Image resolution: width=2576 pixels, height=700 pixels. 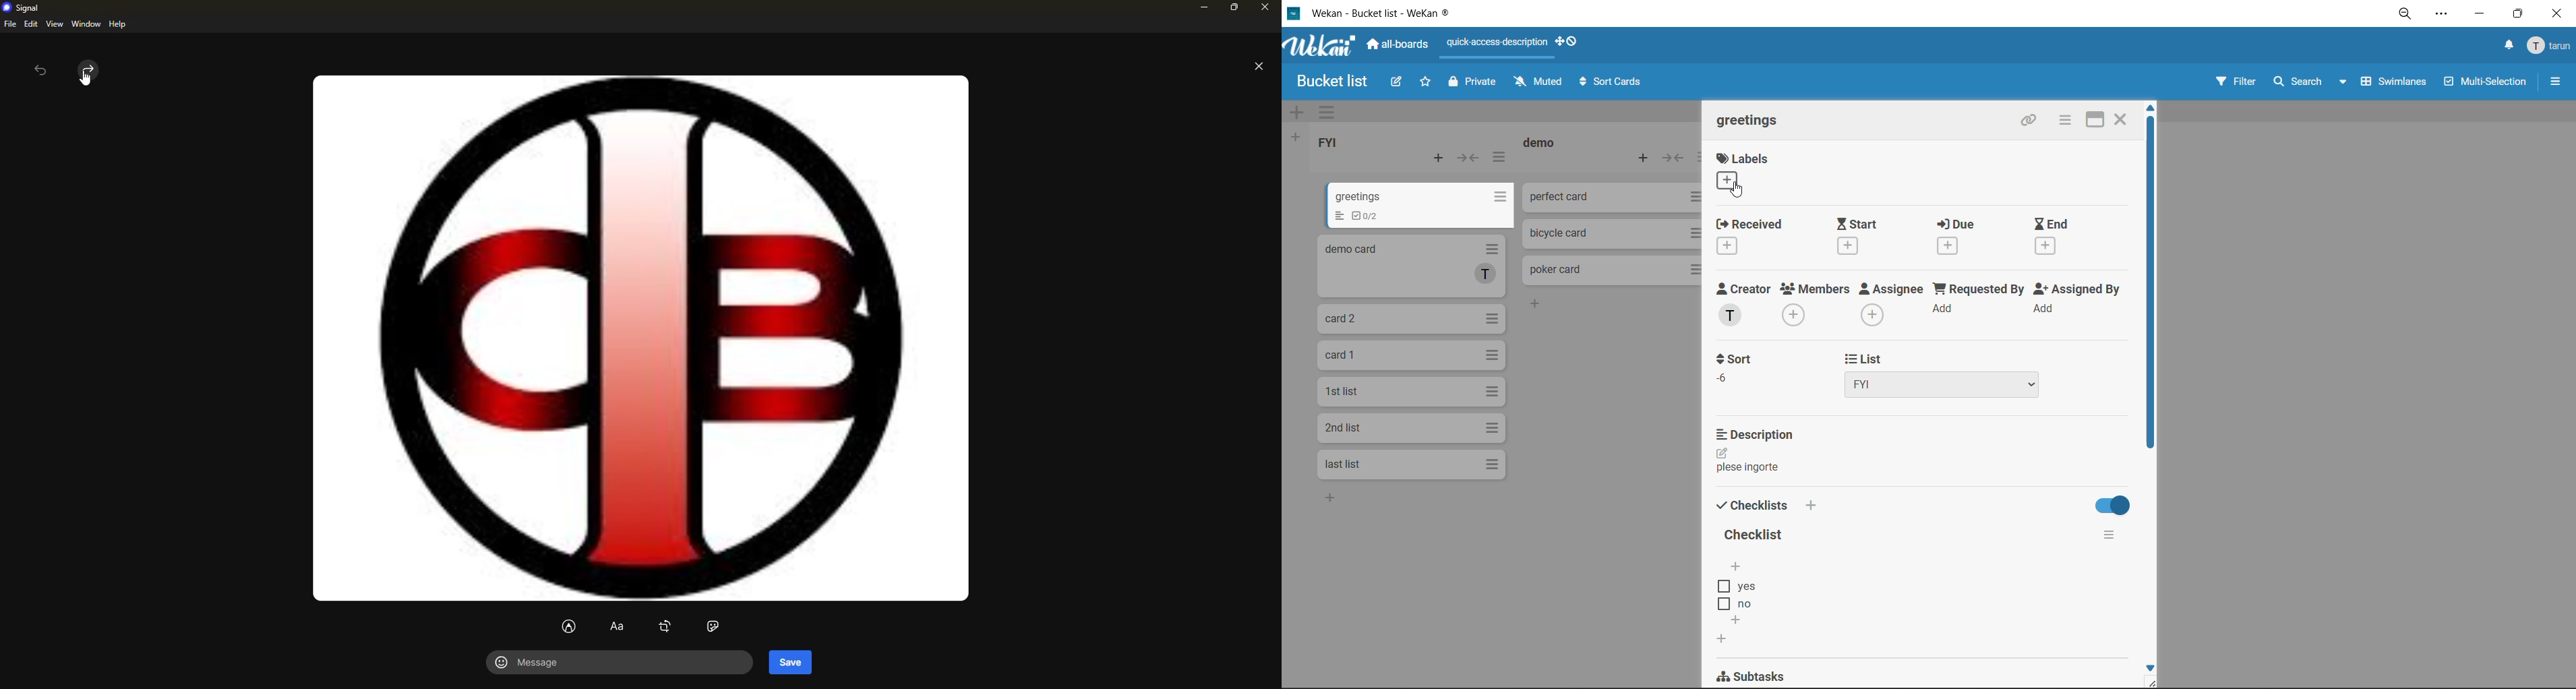 I want to click on board title, so click(x=1325, y=82).